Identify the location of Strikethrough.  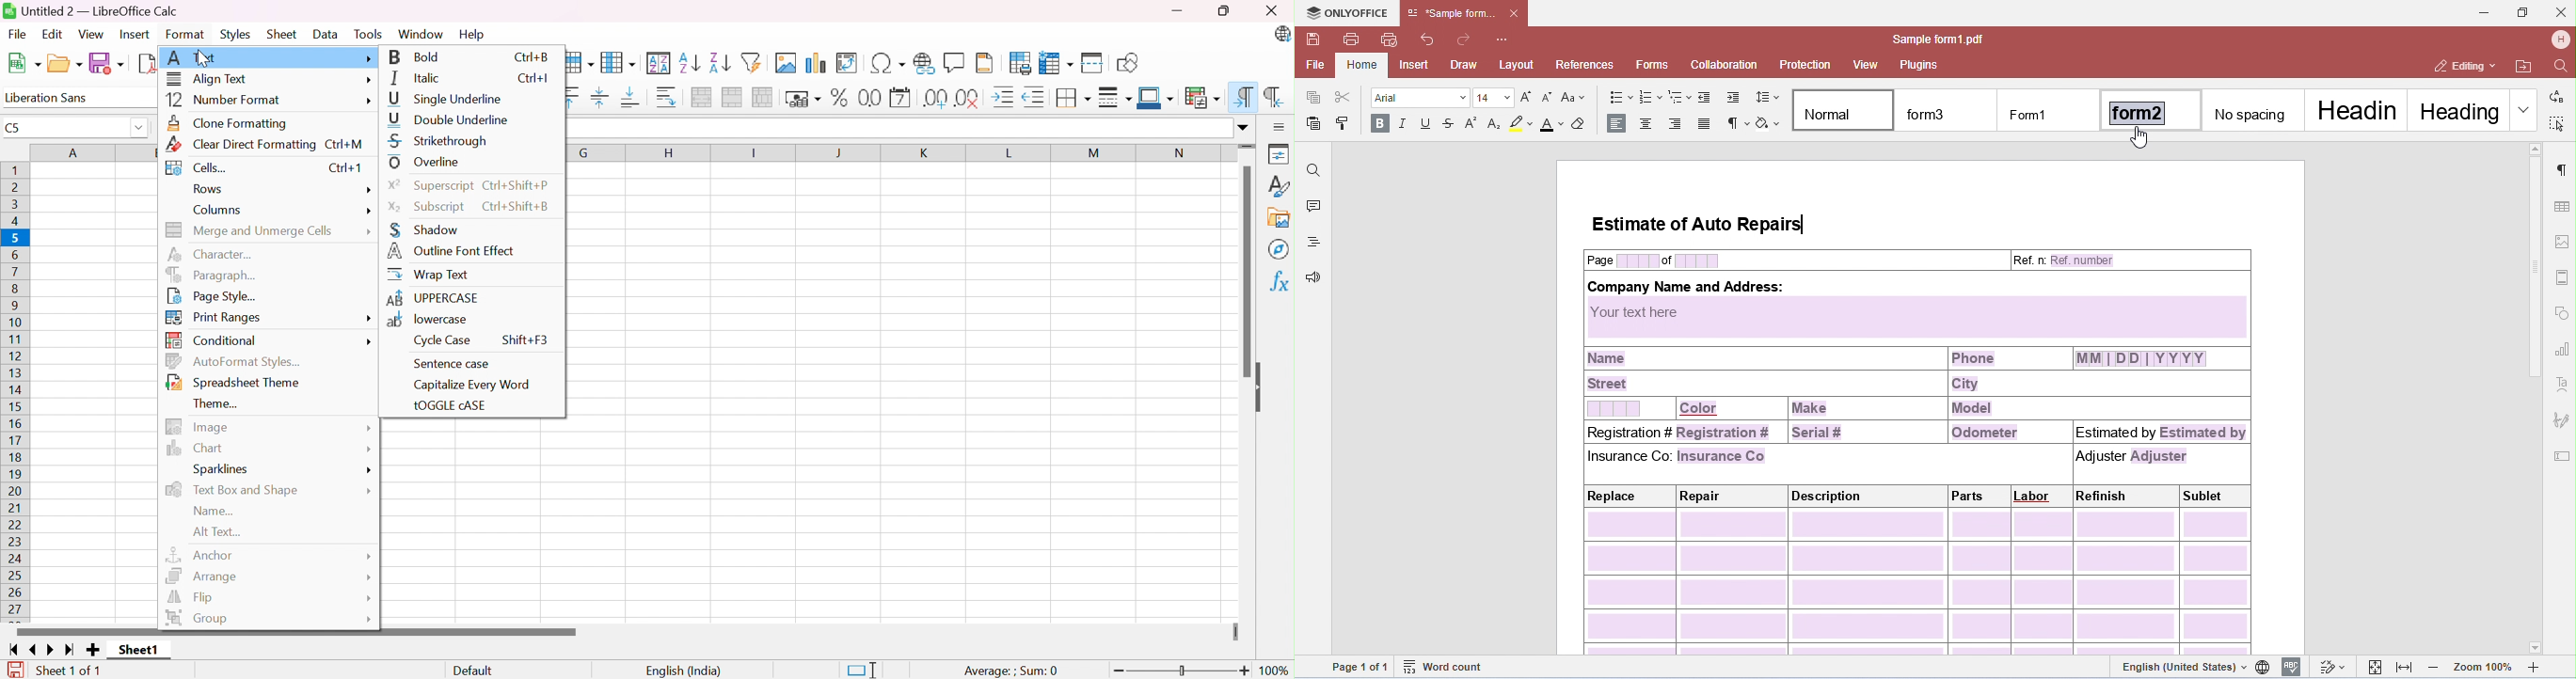
(438, 140).